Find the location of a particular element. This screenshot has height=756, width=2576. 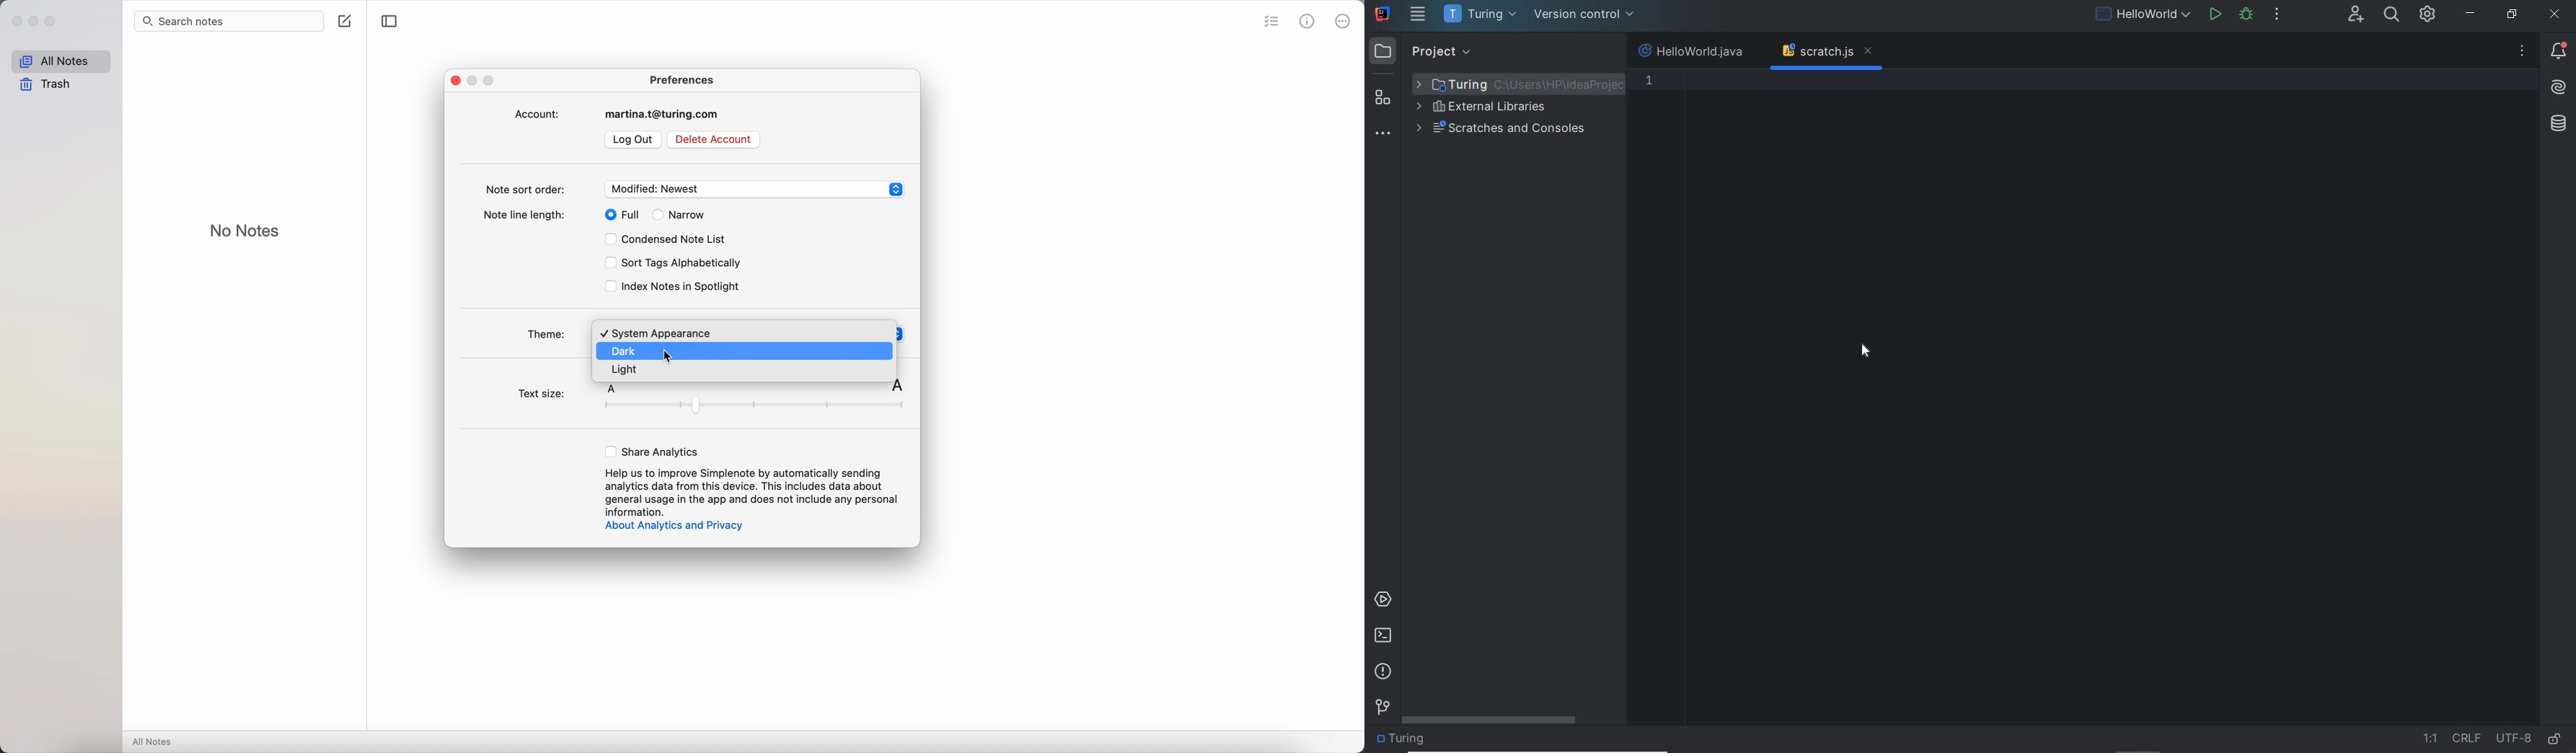

CLOSE is located at coordinates (2557, 14).